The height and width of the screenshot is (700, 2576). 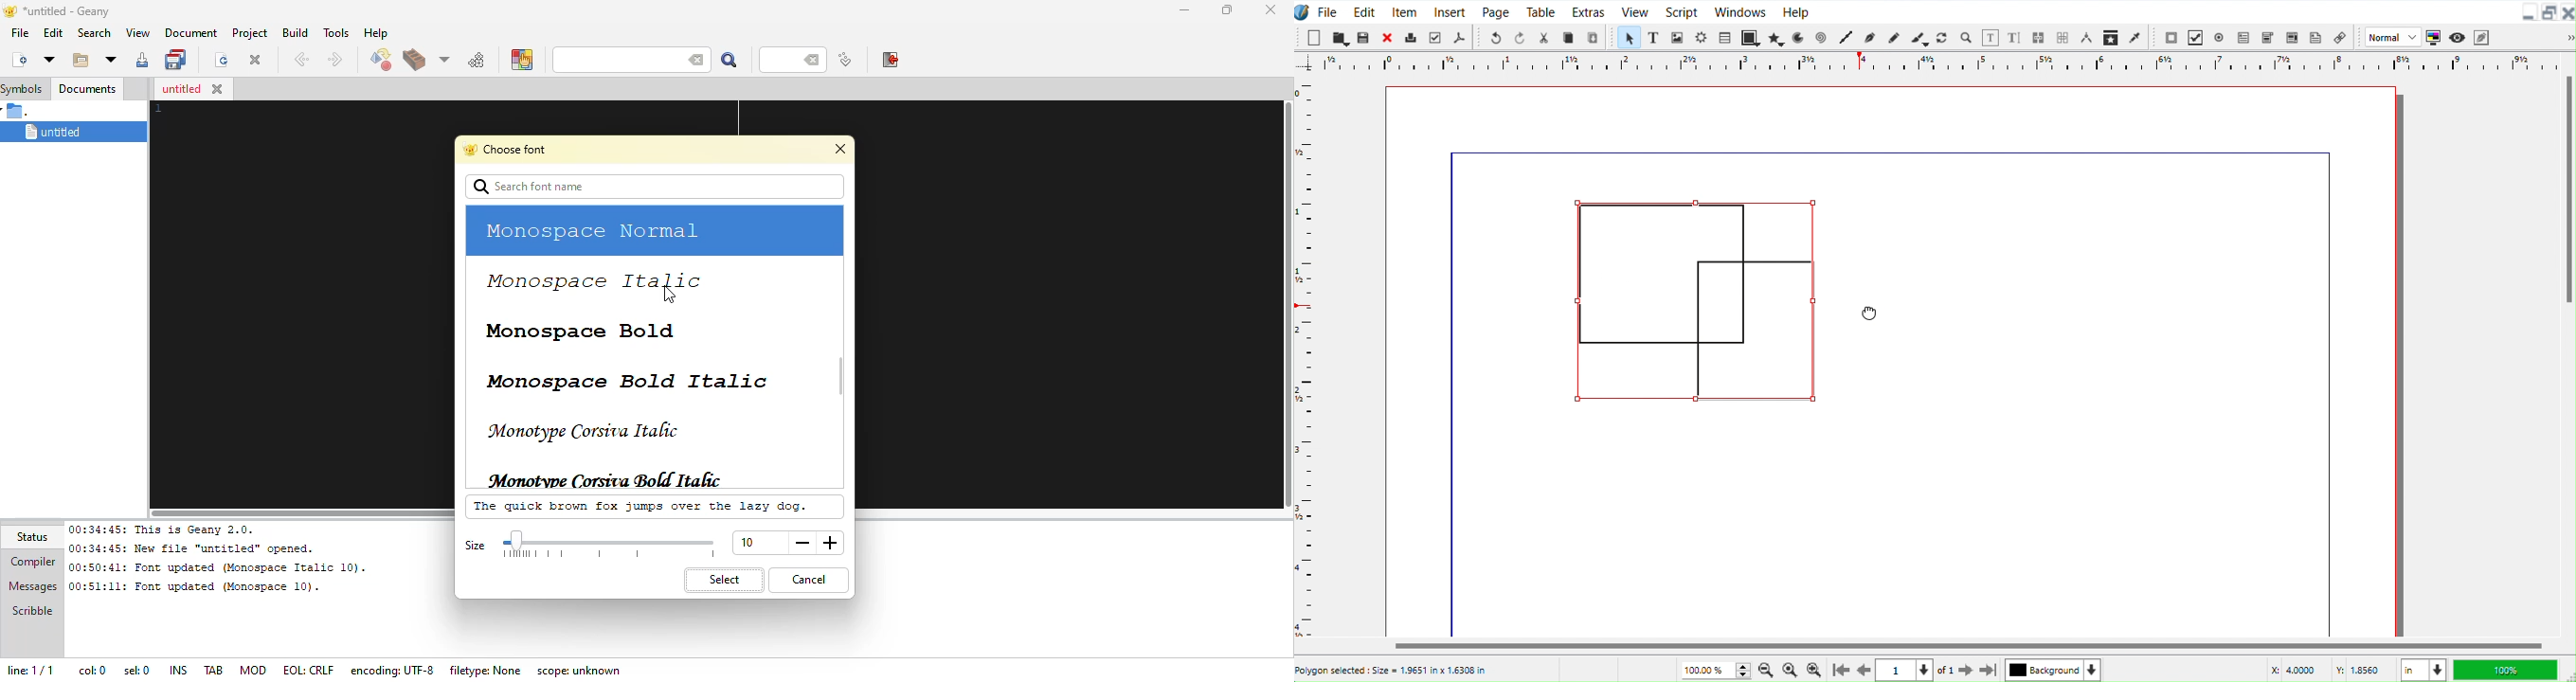 I want to click on Open, so click(x=1341, y=37).